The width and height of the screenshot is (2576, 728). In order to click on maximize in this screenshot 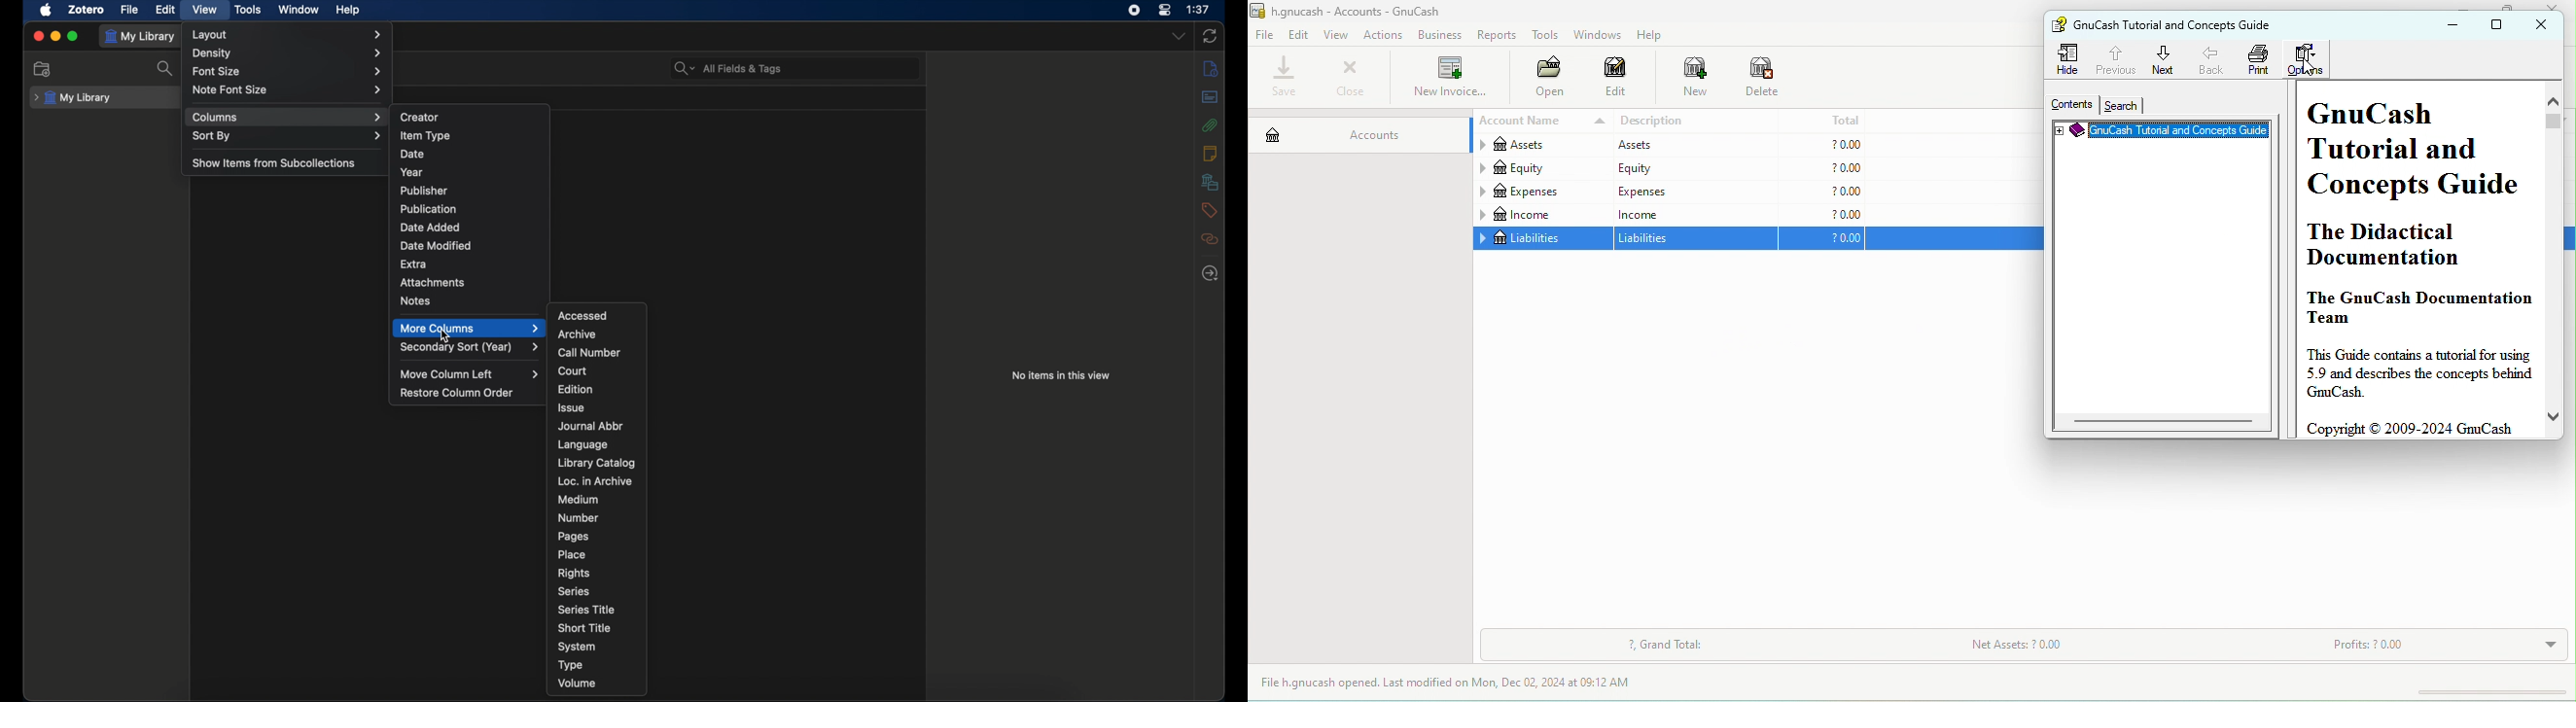, I will do `click(2504, 7)`.